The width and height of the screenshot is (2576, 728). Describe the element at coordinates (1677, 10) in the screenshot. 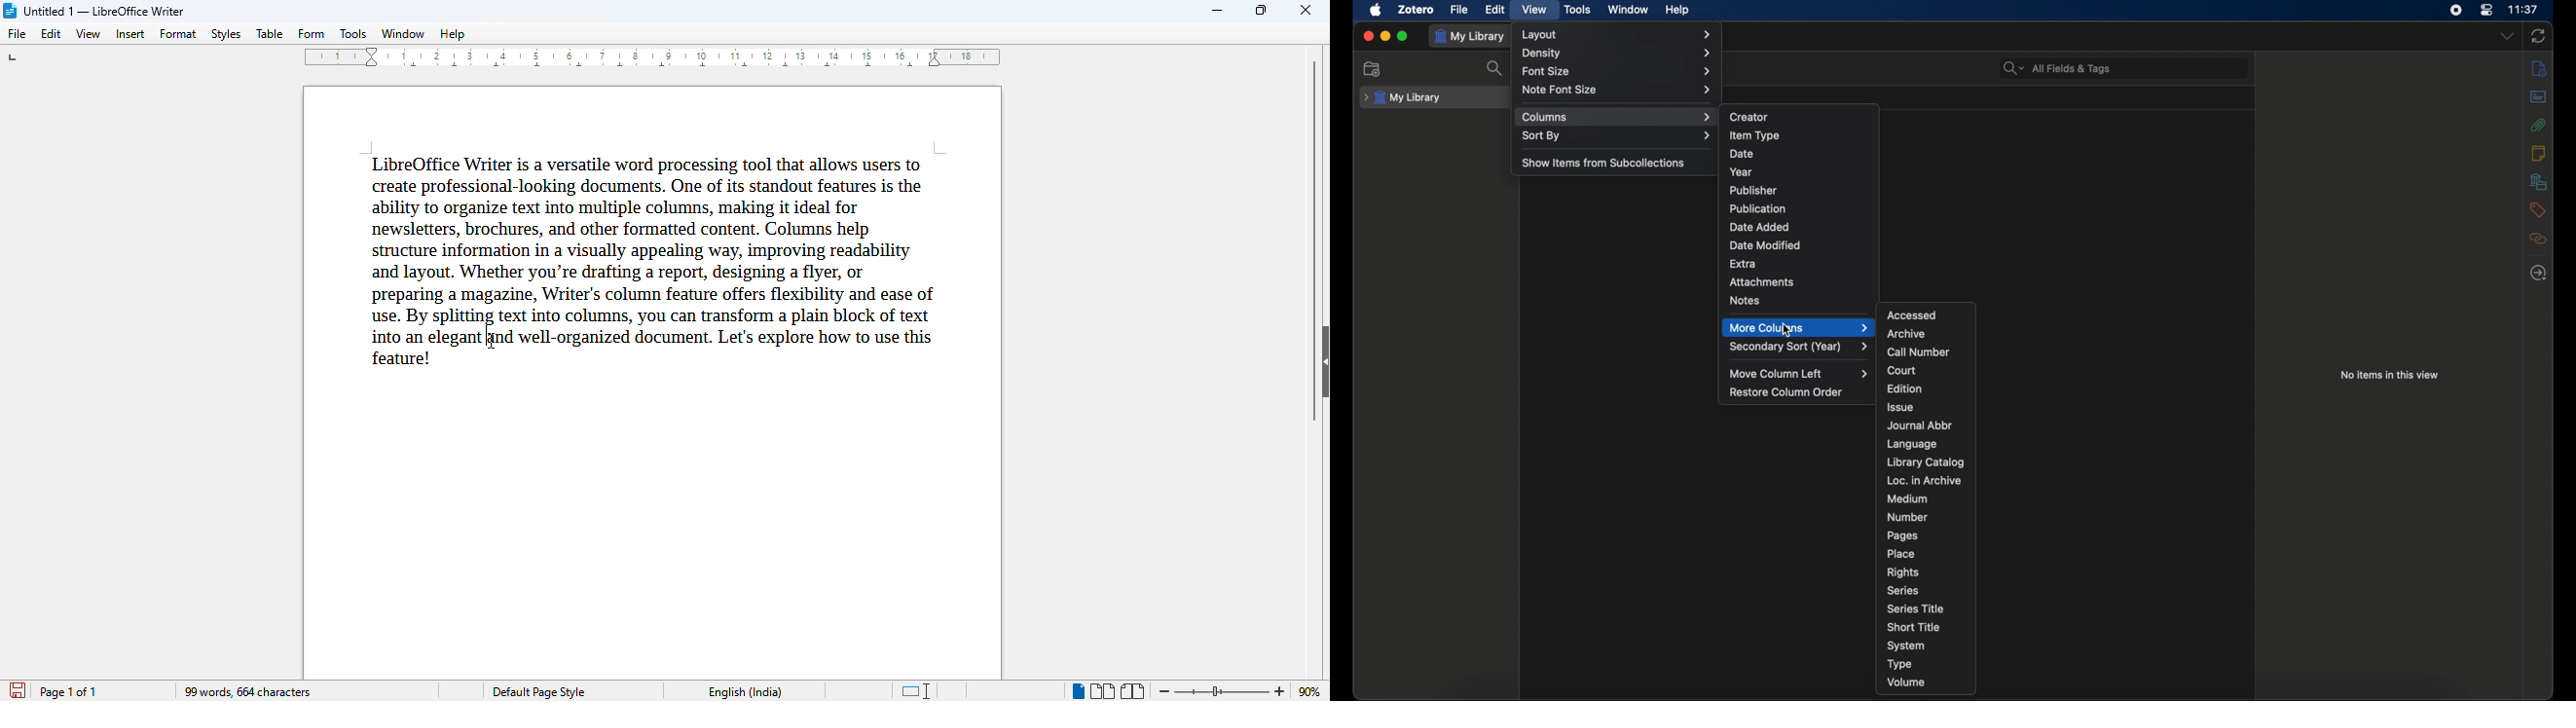

I see `help` at that location.